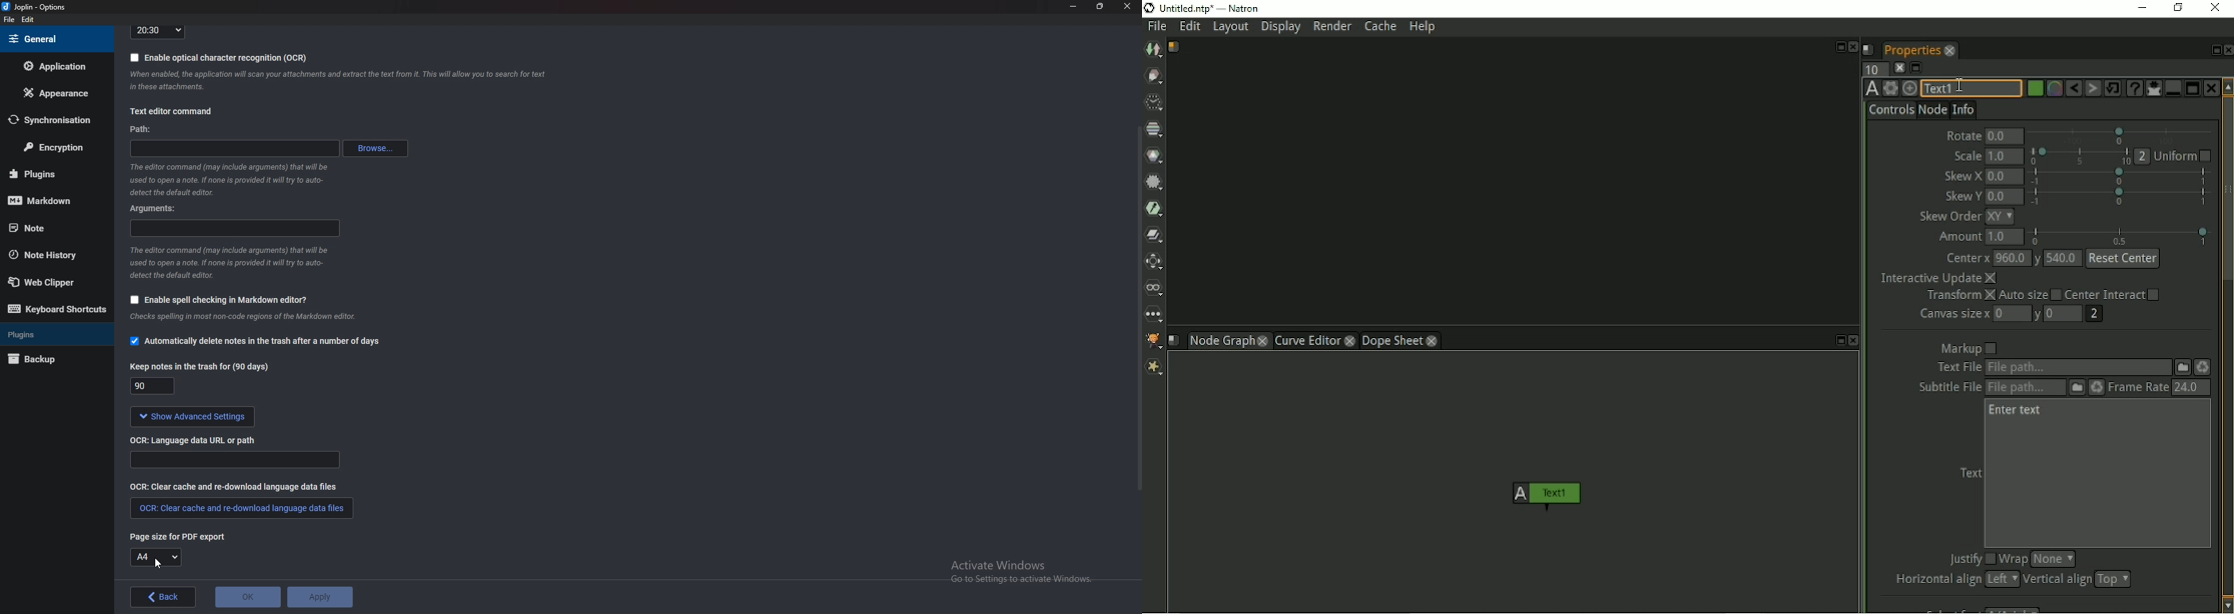 The image size is (2240, 616). What do you see at coordinates (255, 343) in the screenshot?
I see `Automatically delete notes` at bounding box center [255, 343].